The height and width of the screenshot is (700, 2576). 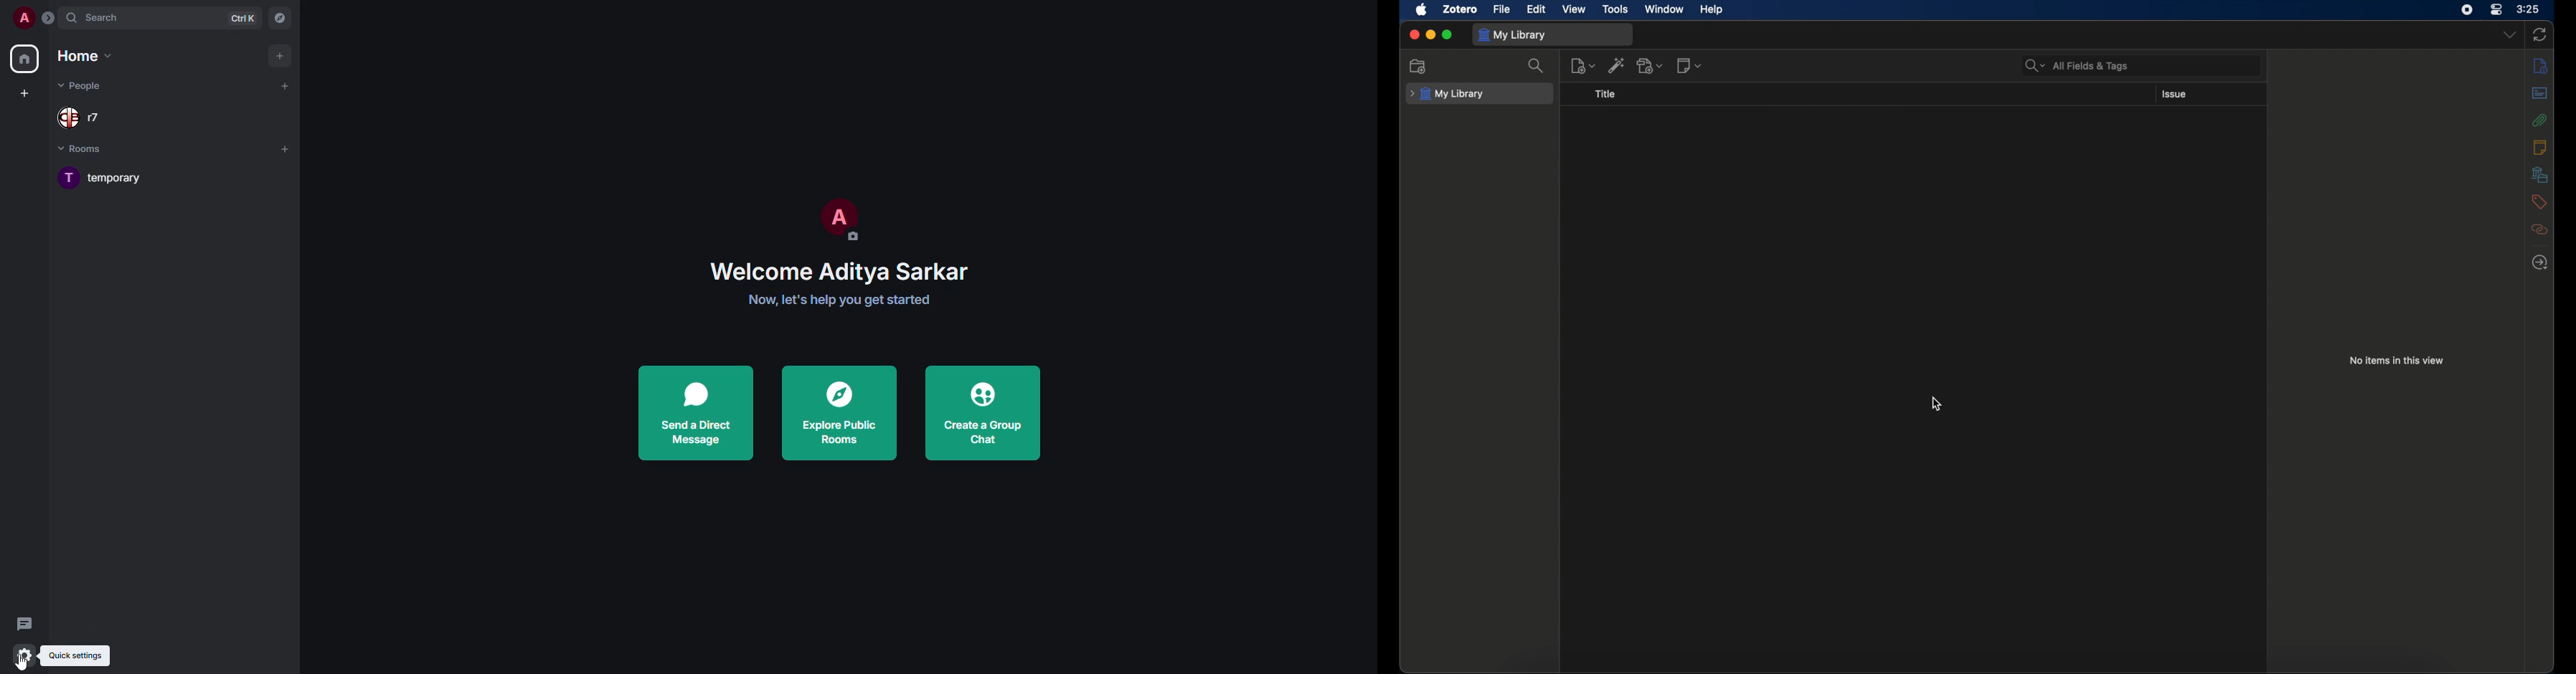 What do you see at coordinates (242, 19) in the screenshot?
I see `ctrl K` at bounding box center [242, 19].